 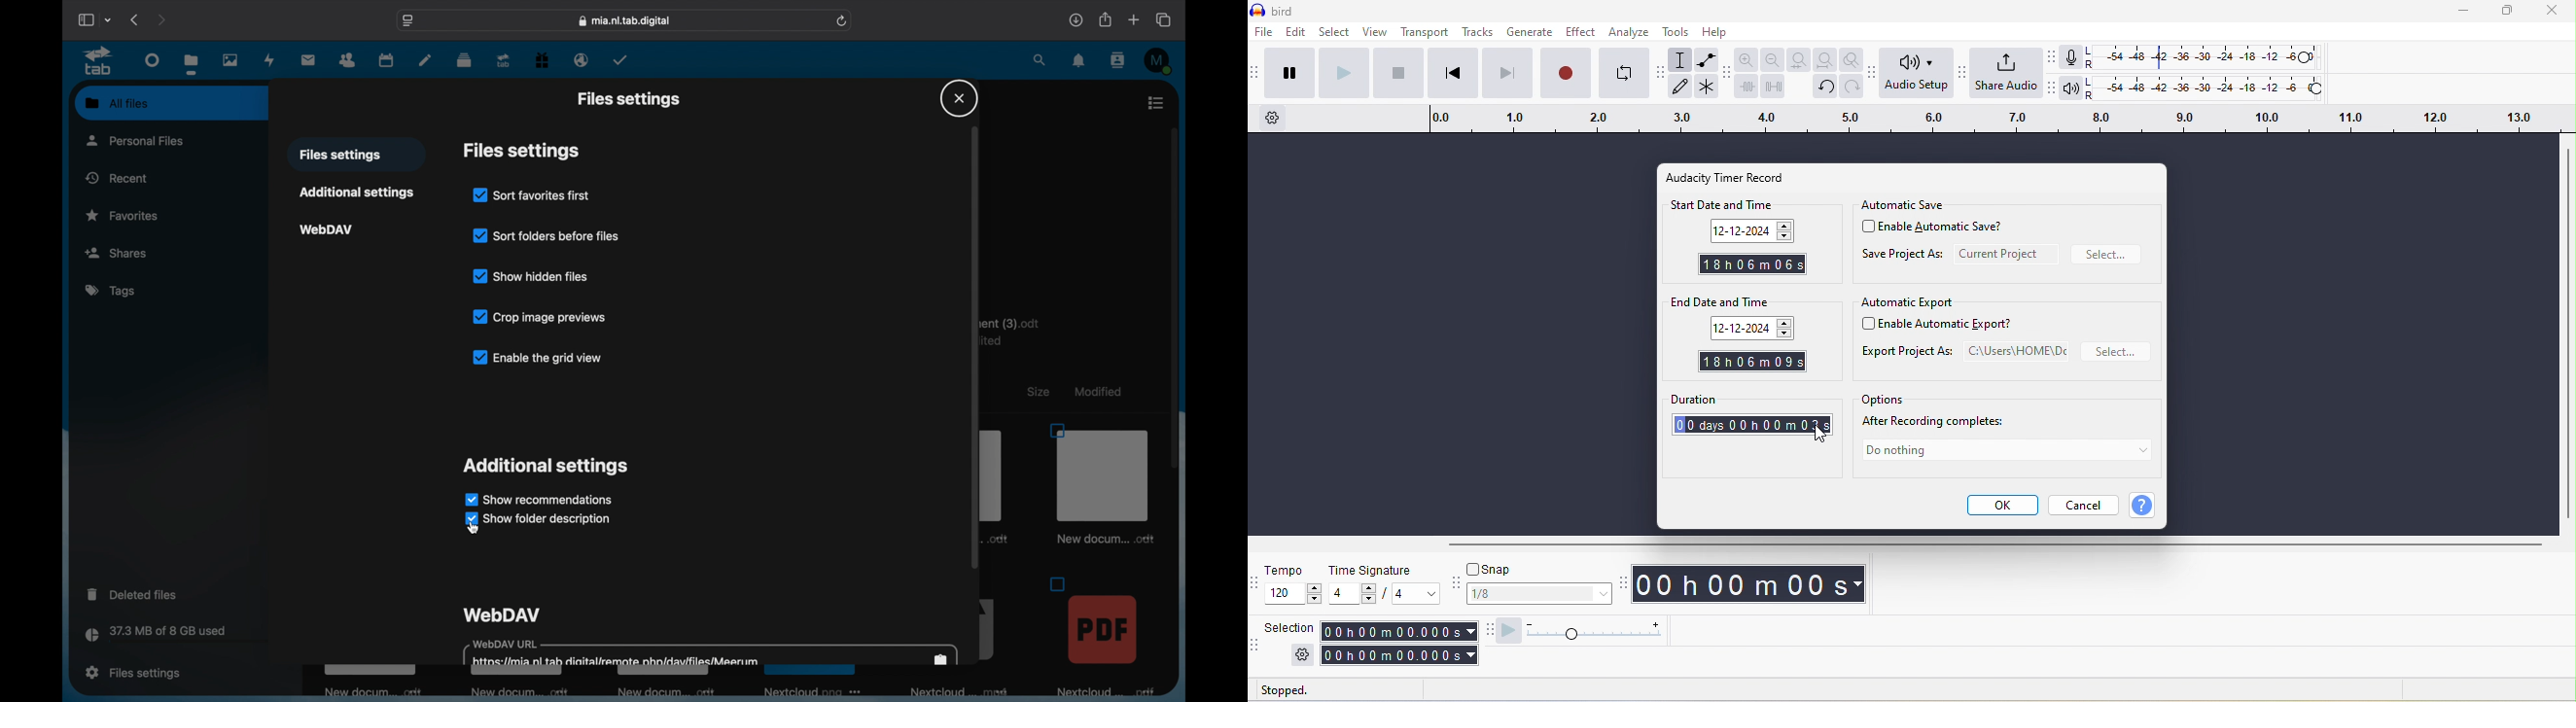 I want to click on share audio, so click(x=2006, y=74).